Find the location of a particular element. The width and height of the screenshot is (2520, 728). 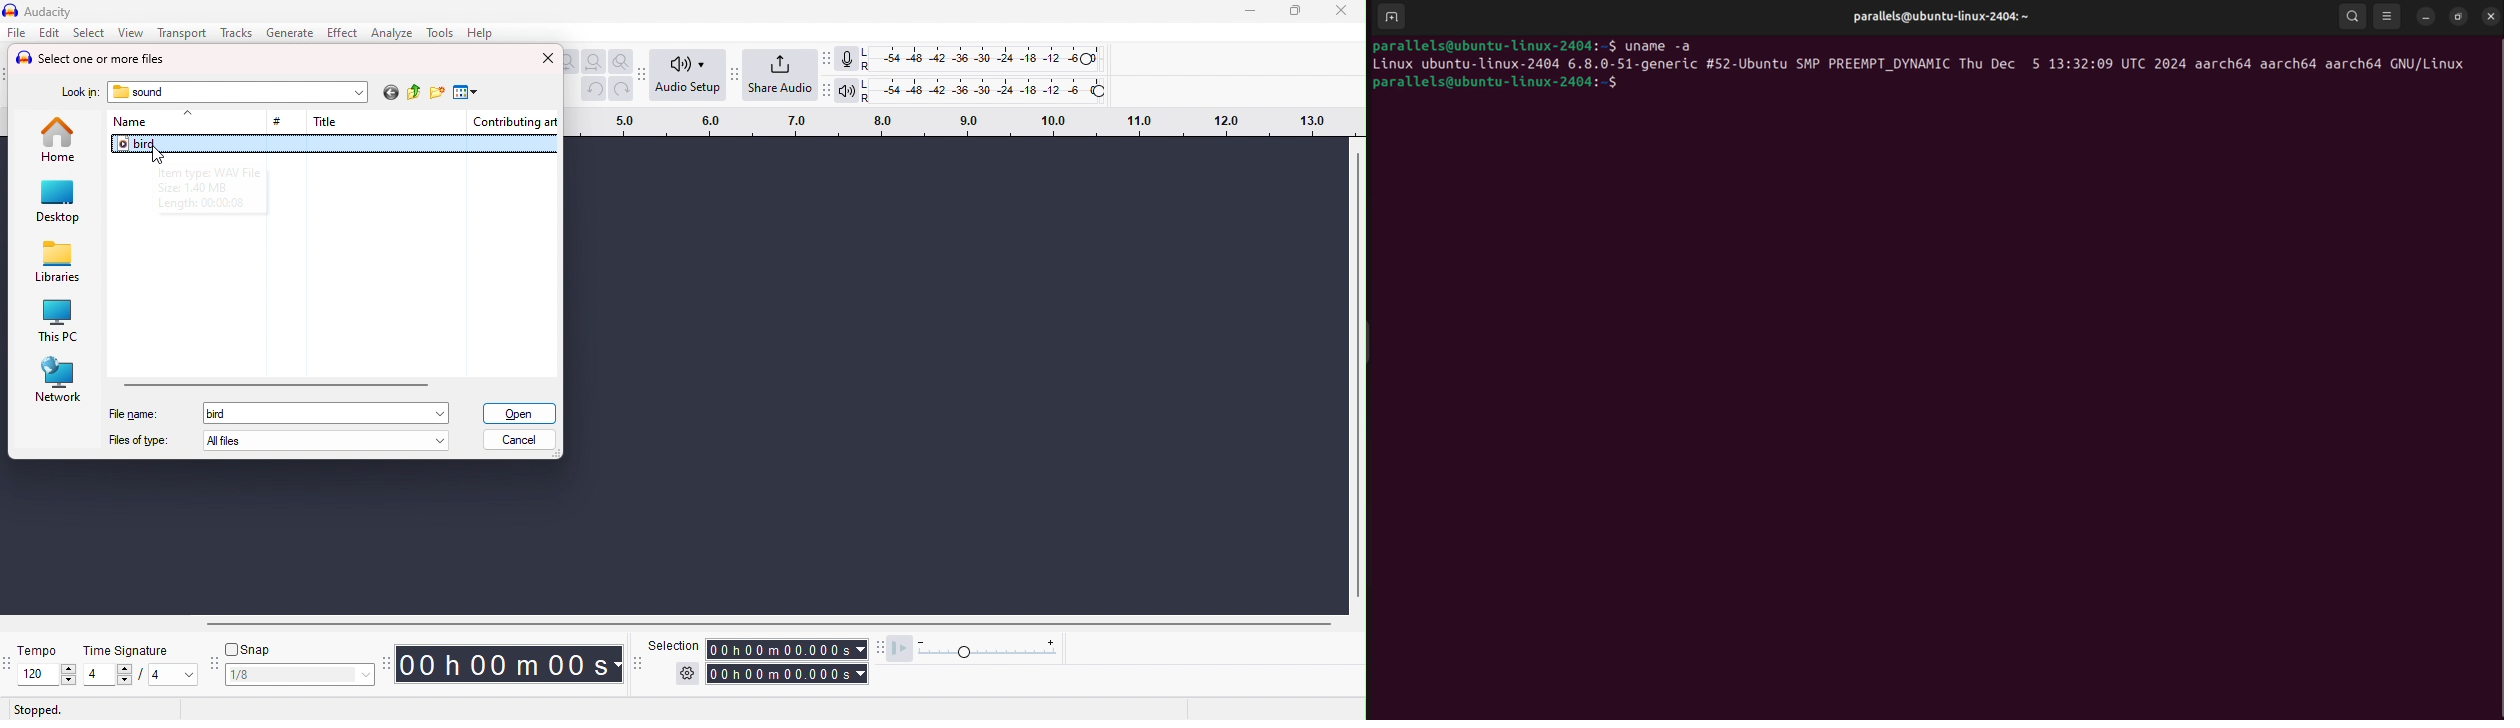

playback level is located at coordinates (985, 89).